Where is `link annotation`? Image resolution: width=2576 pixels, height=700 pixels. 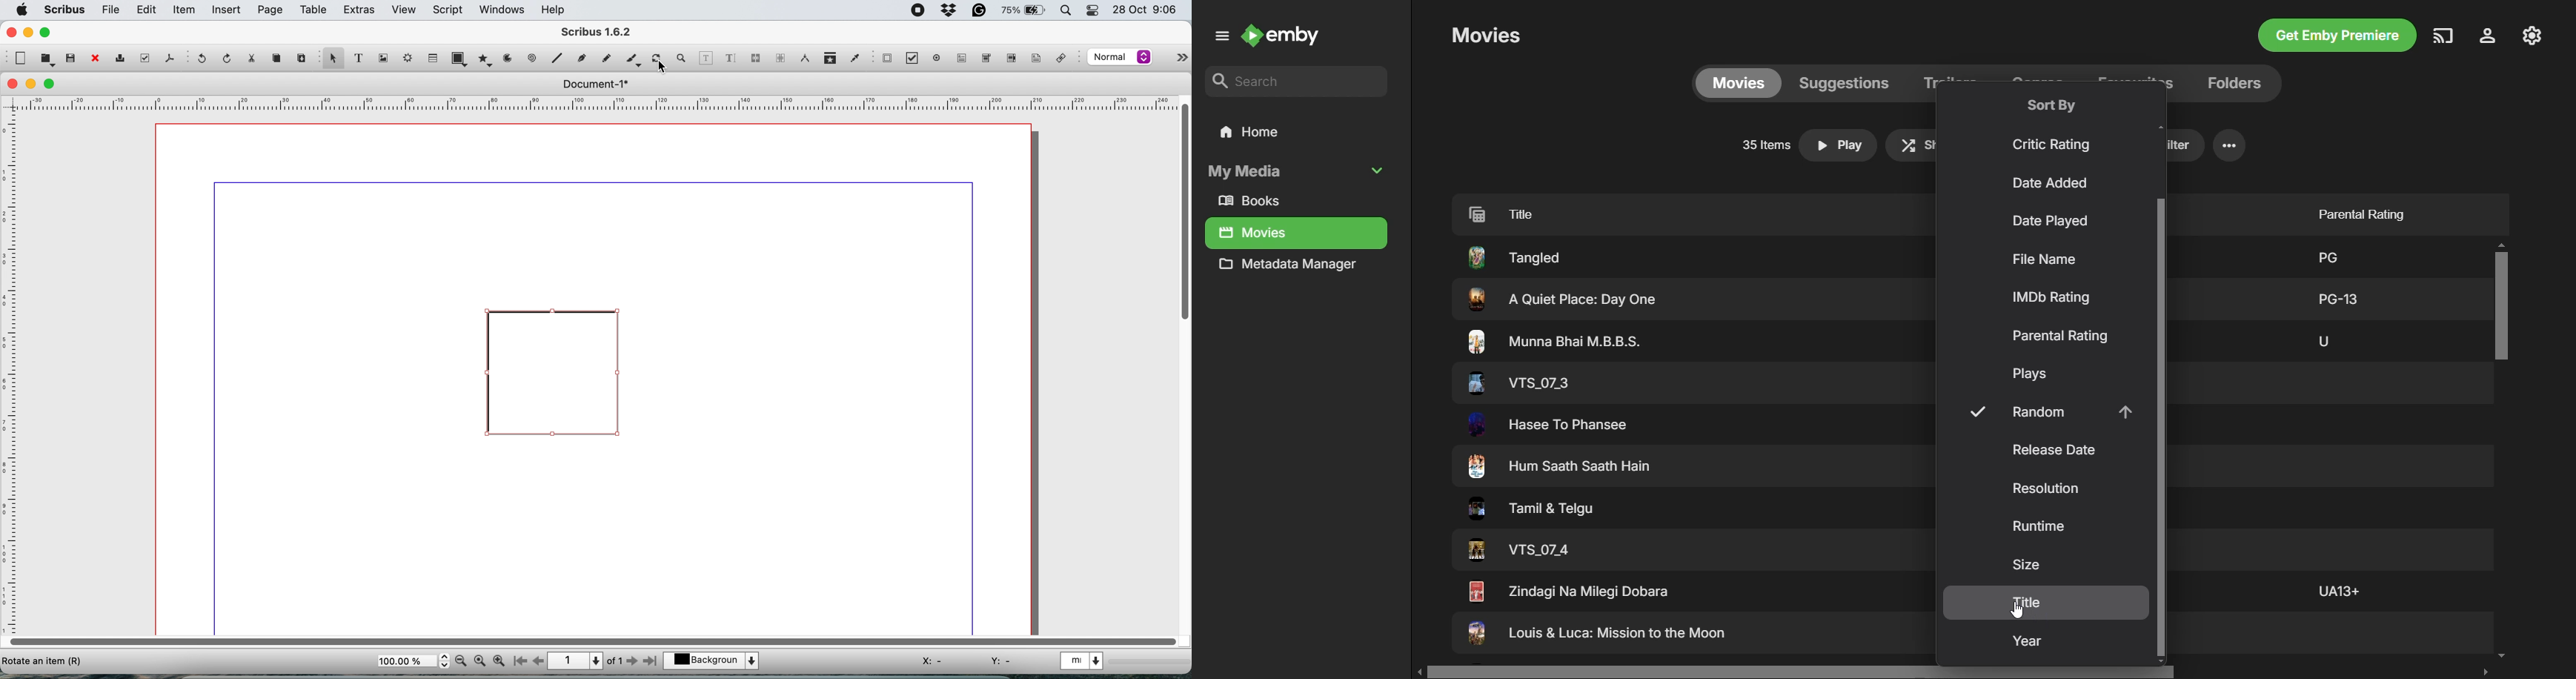 link annotation is located at coordinates (1065, 58).